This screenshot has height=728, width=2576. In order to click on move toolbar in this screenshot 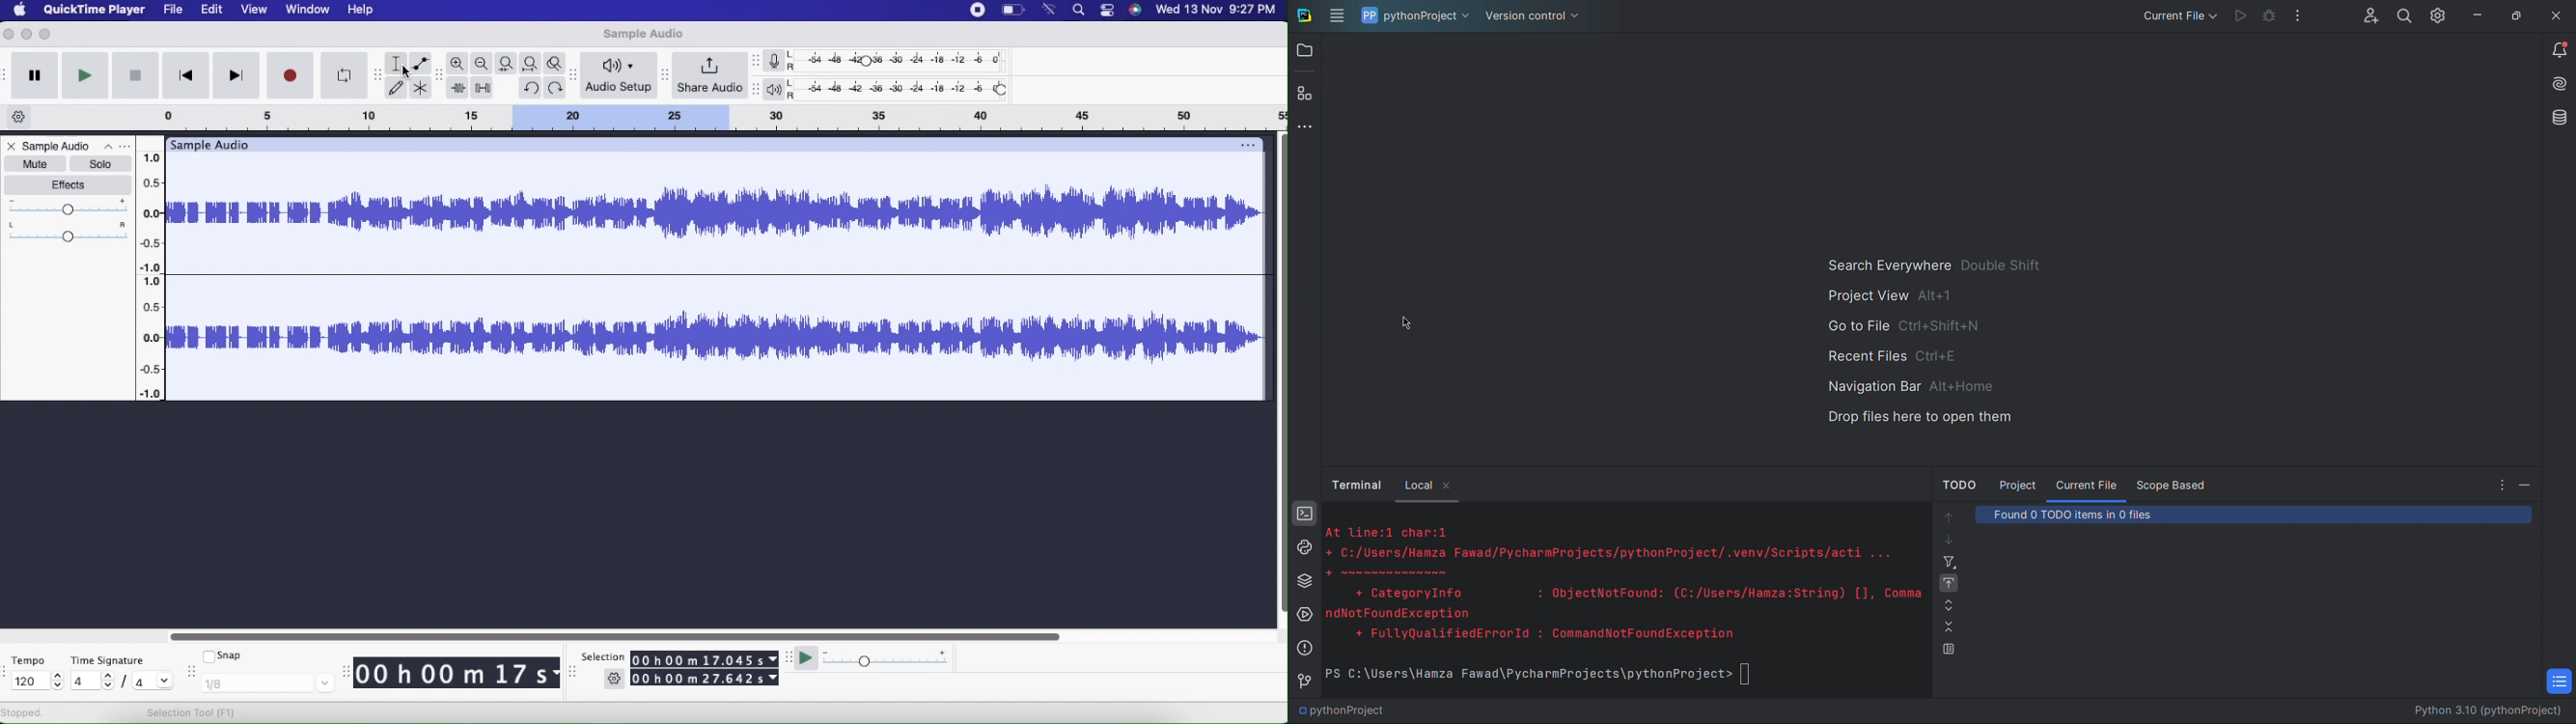, I will do `click(440, 73)`.